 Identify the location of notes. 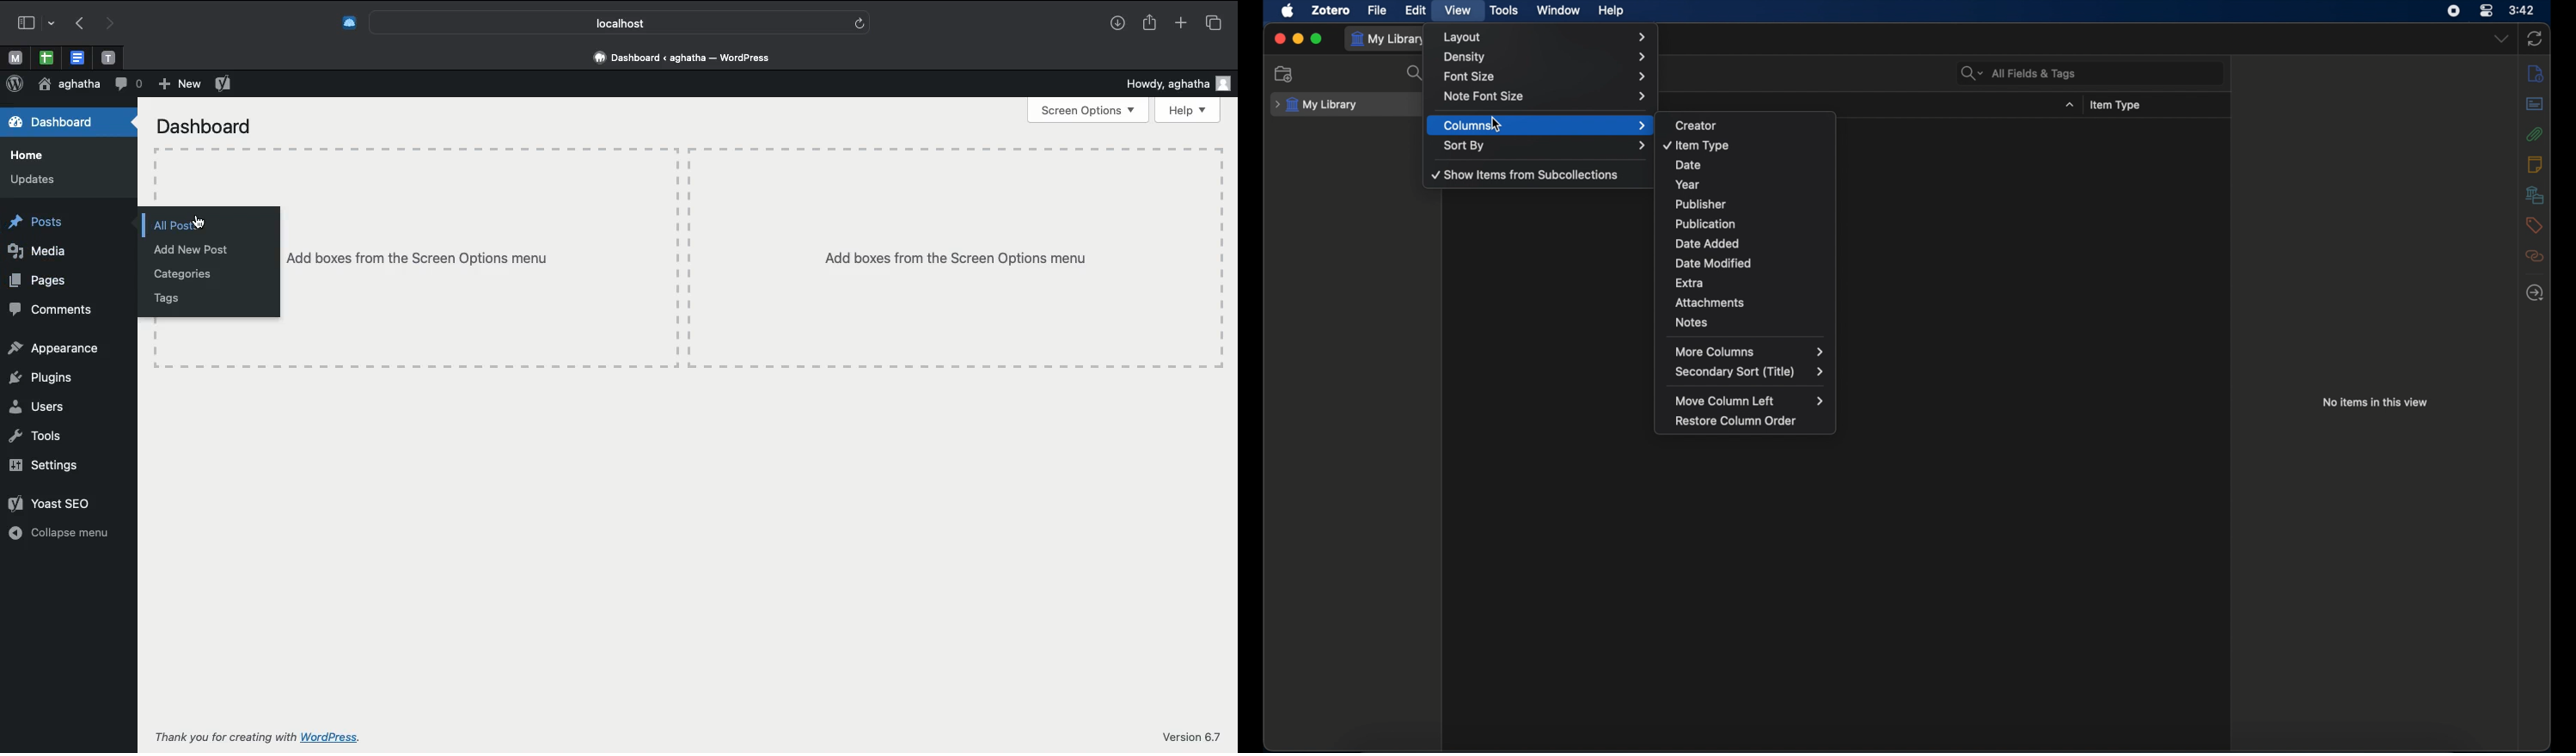
(2535, 165).